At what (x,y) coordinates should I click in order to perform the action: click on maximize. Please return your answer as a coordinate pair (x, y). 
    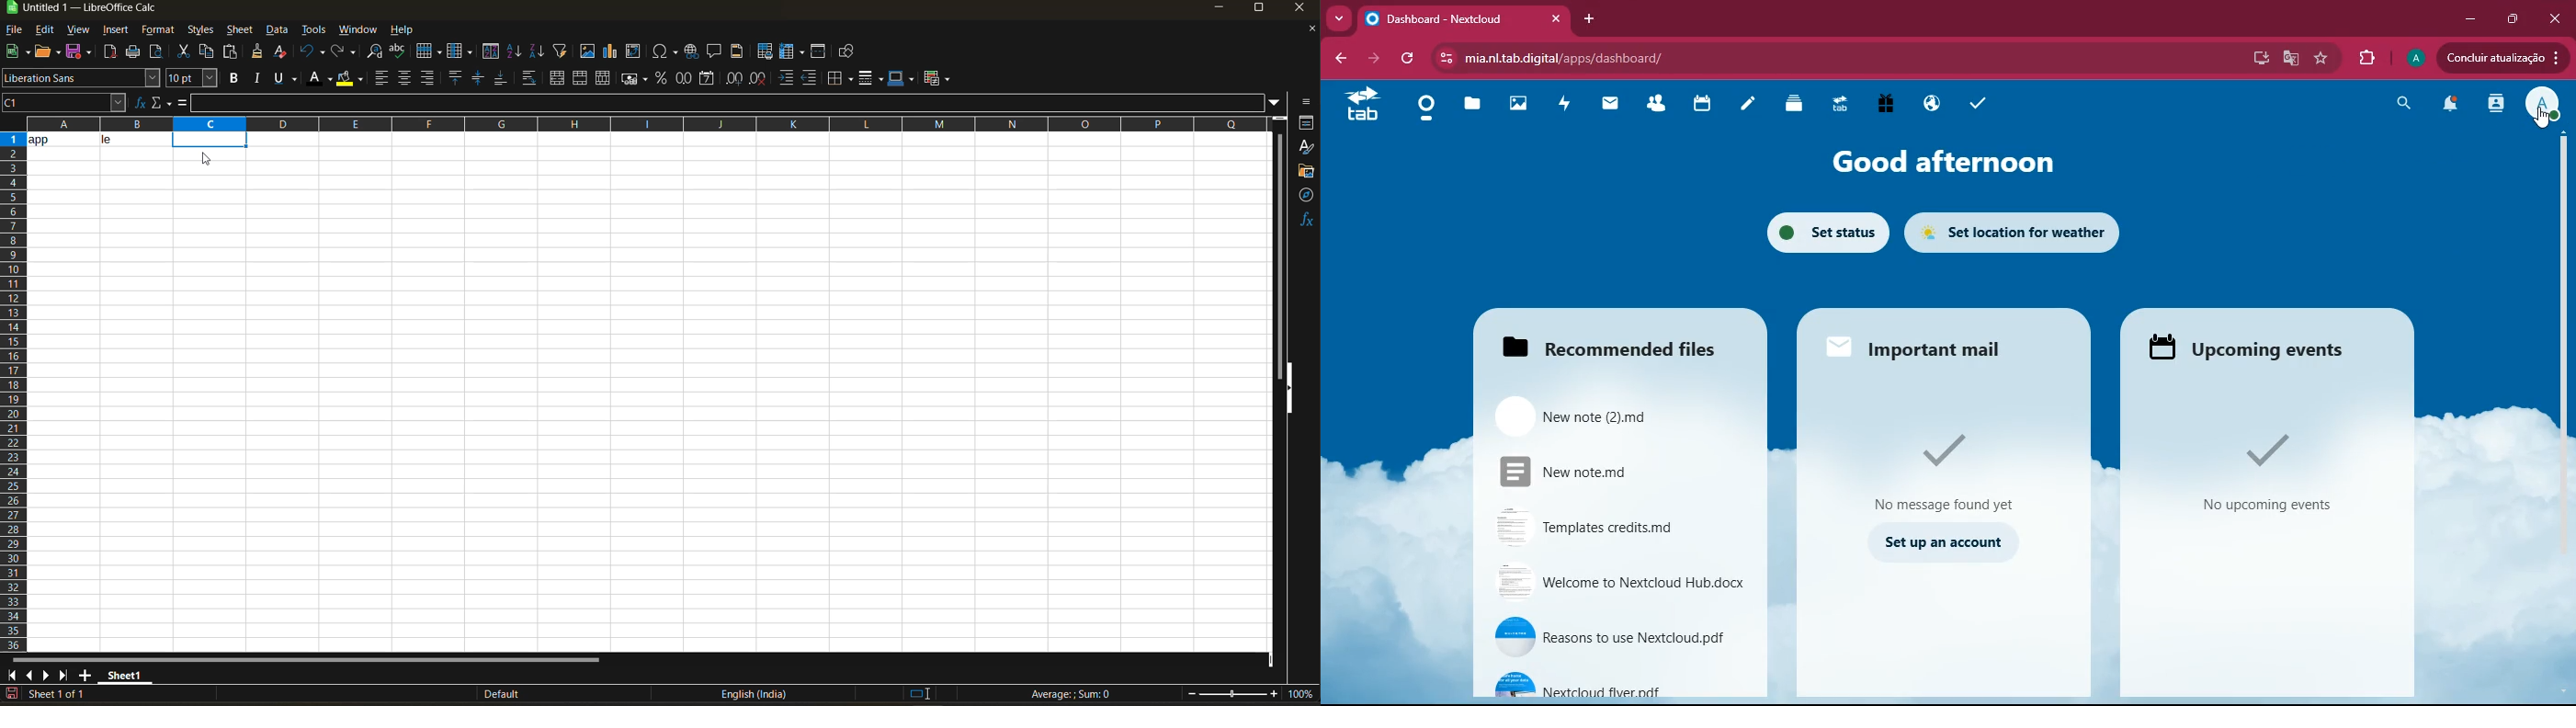
    Looking at the image, I should click on (1258, 10).